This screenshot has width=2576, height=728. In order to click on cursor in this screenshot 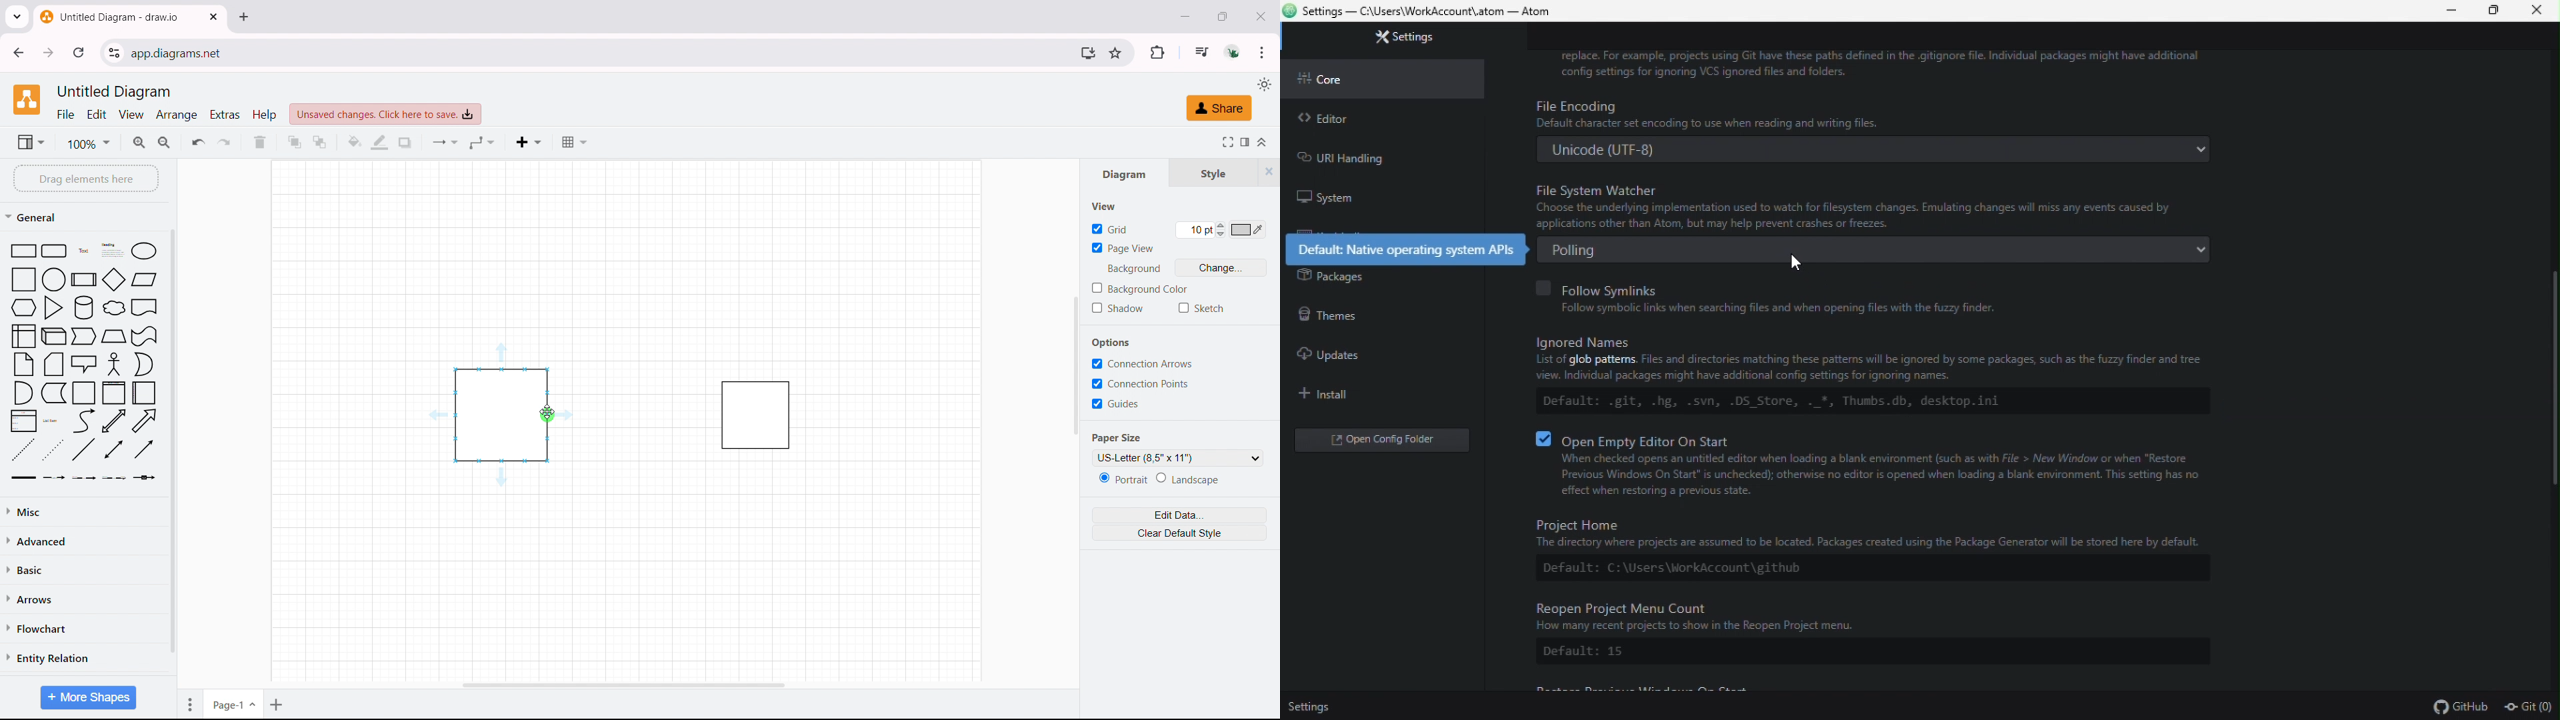, I will do `click(1796, 261)`.